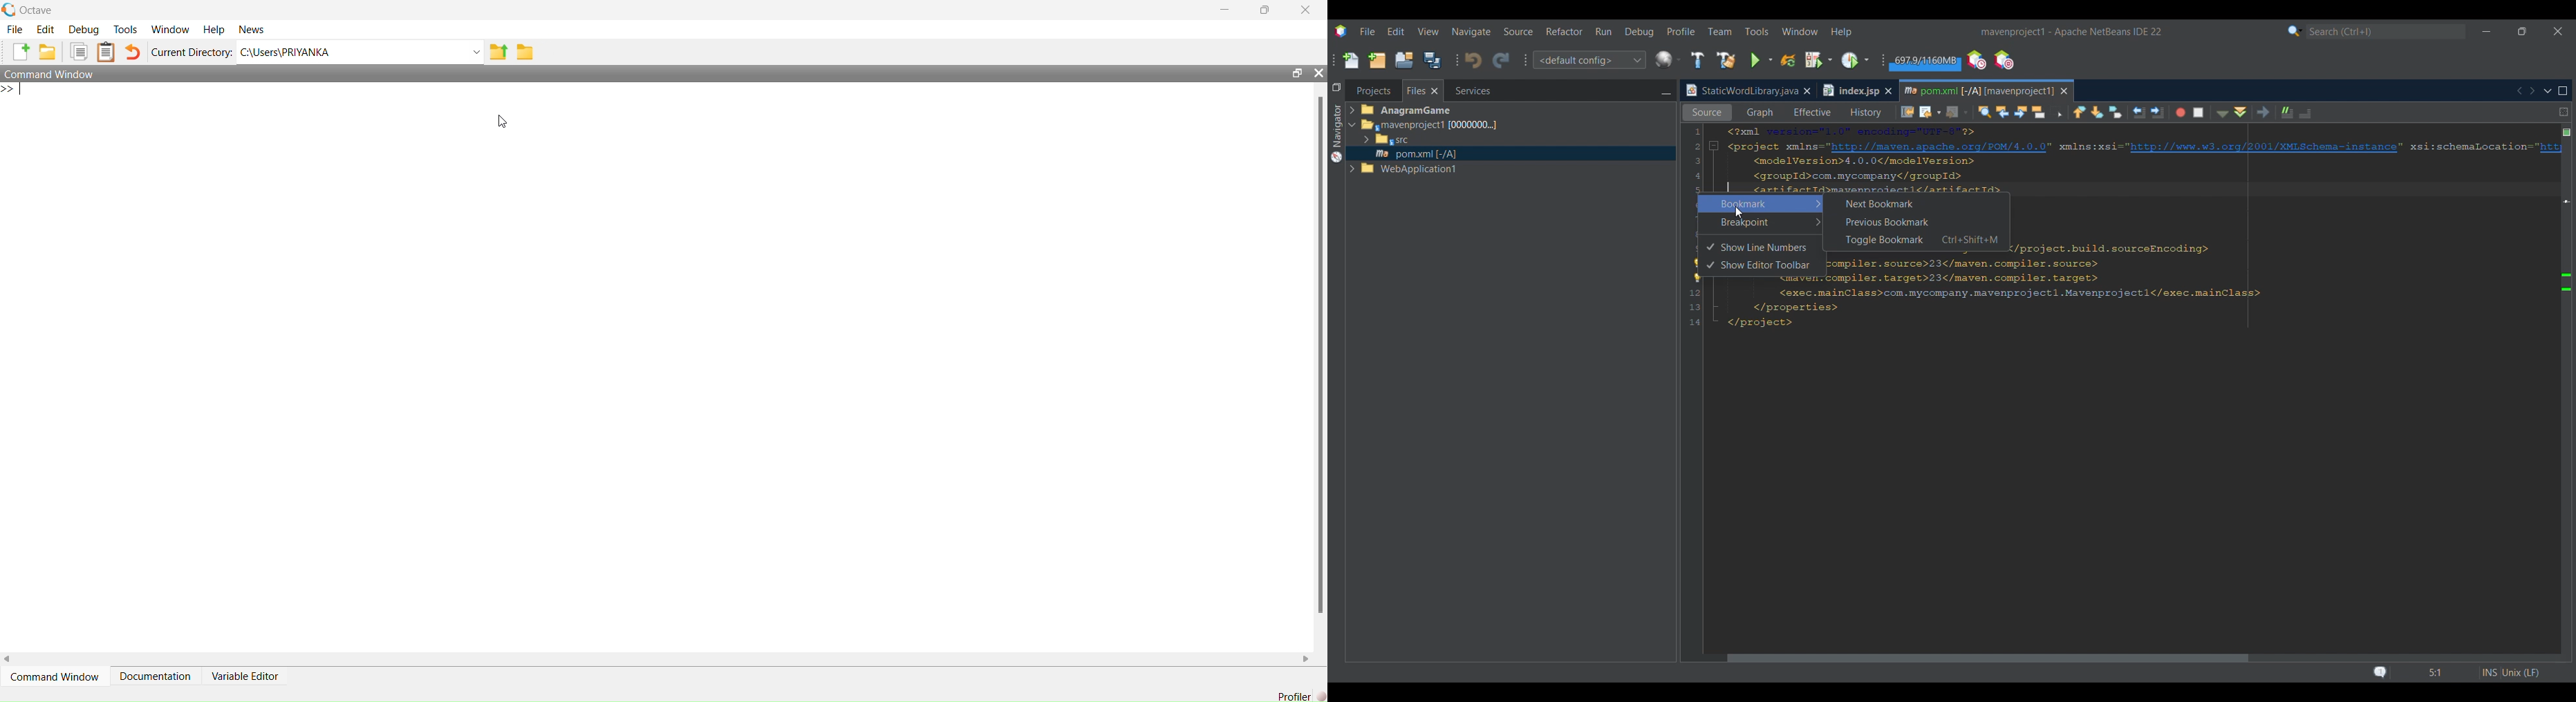 The height and width of the screenshot is (728, 2576). Describe the element at coordinates (1473, 60) in the screenshot. I see `Undo` at that location.